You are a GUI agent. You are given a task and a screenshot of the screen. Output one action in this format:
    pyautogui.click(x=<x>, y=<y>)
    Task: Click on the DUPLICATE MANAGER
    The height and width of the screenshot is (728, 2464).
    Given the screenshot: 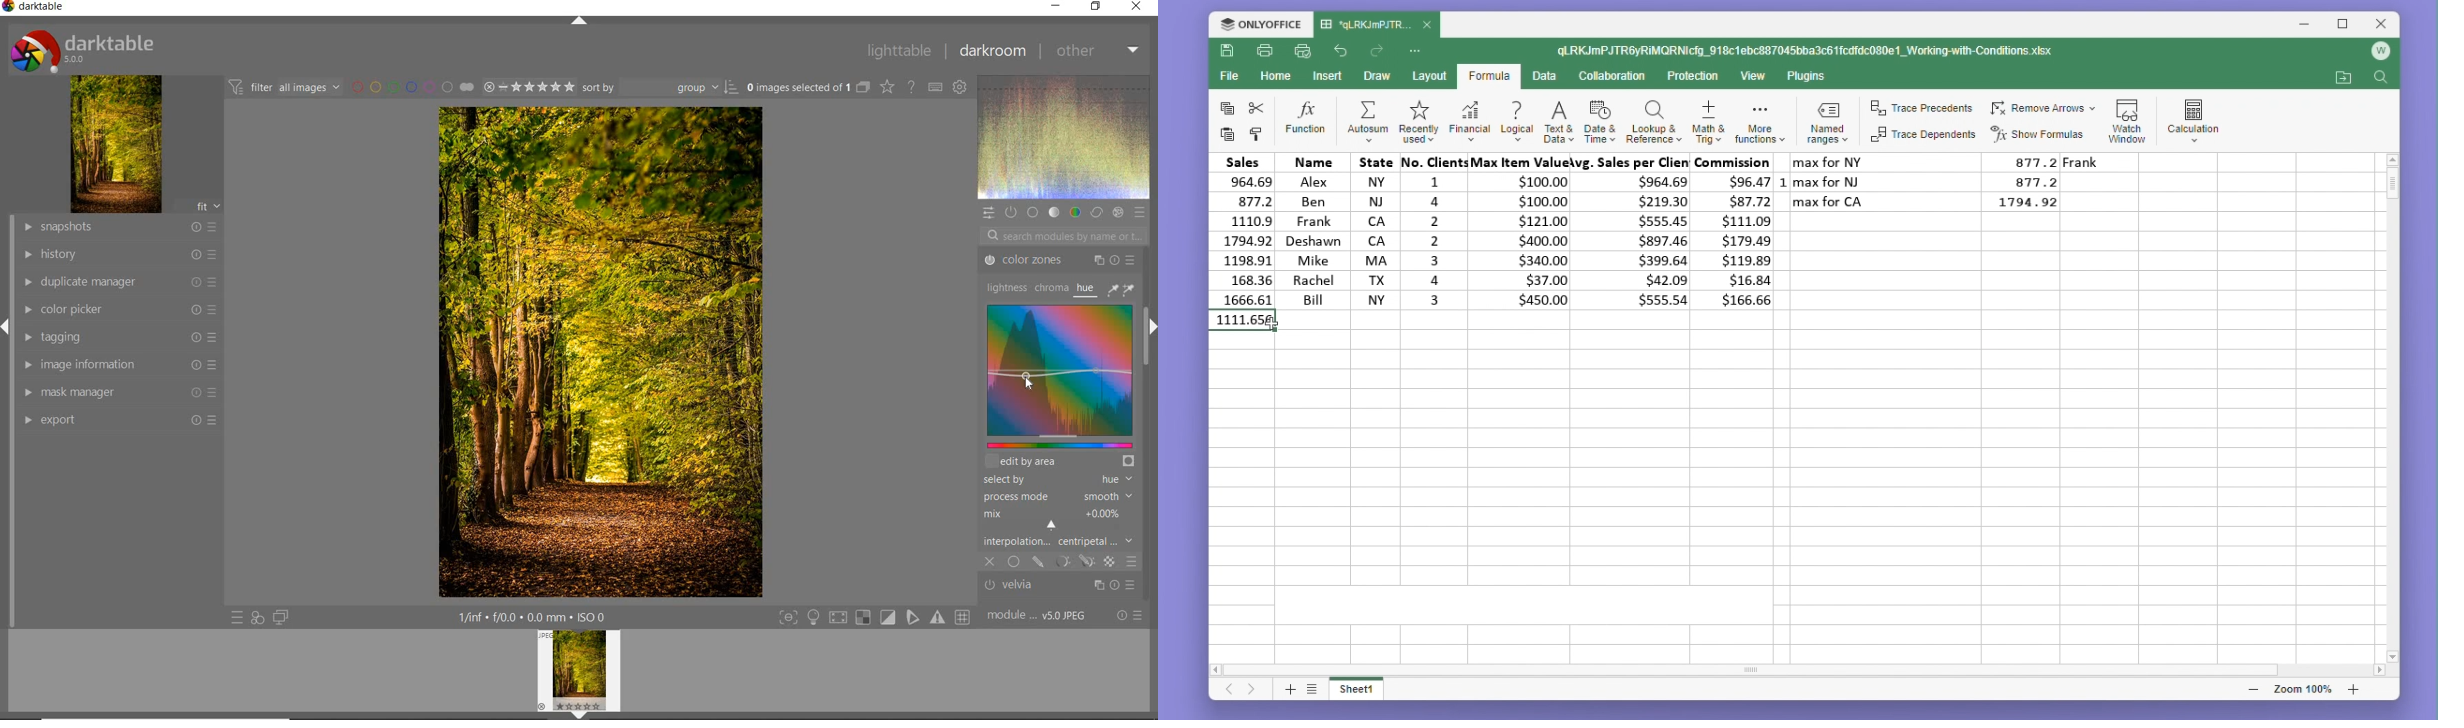 What is the action you would take?
    pyautogui.click(x=119, y=281)
    